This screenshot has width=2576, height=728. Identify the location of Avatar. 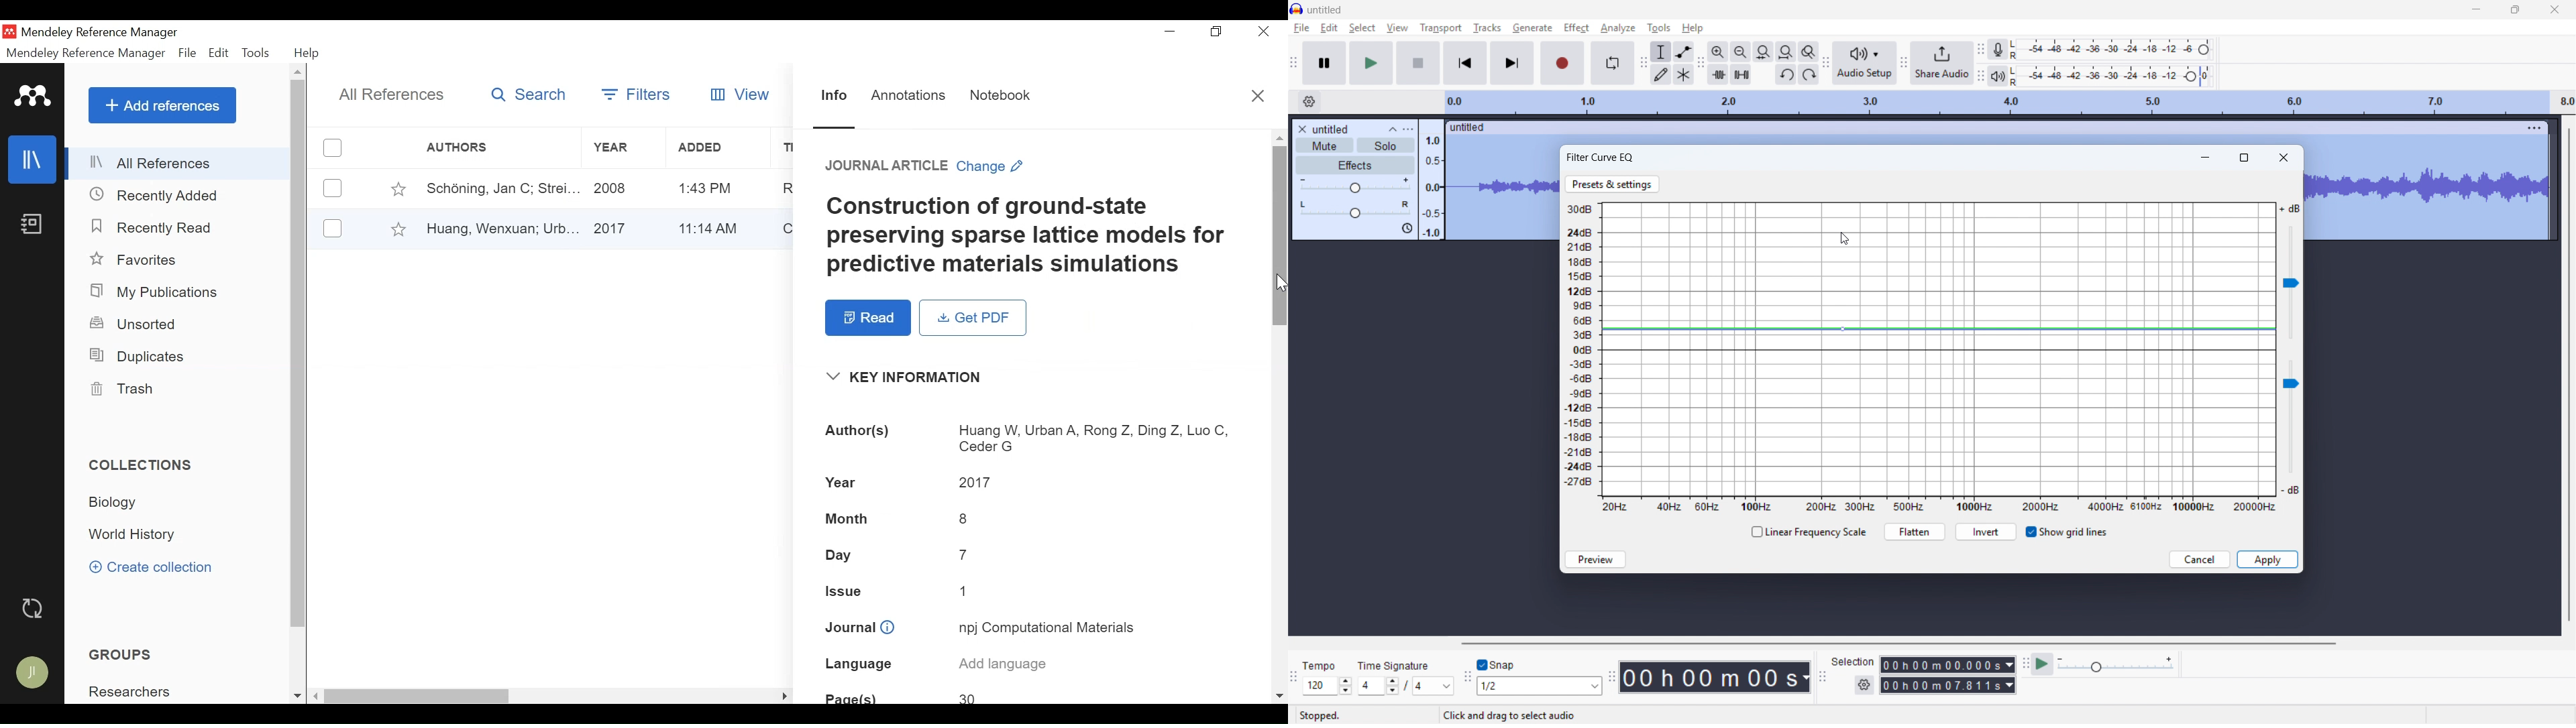
(33, 673).